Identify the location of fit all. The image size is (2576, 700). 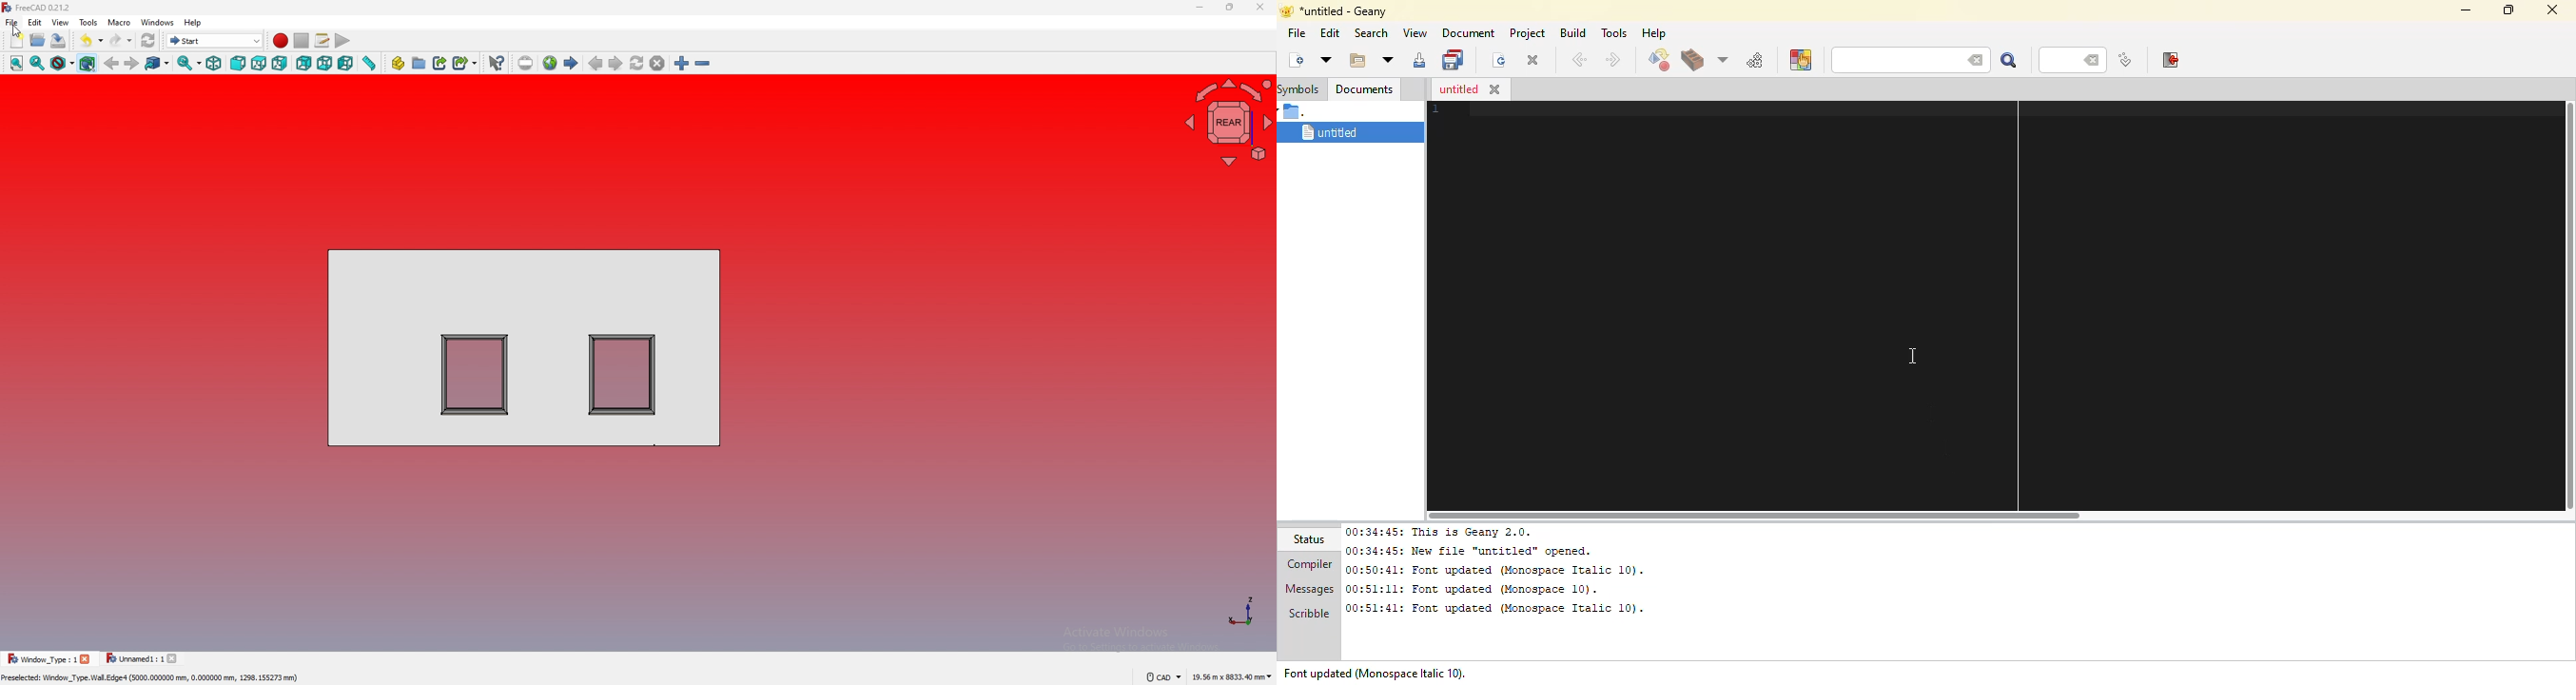
(17, 63).